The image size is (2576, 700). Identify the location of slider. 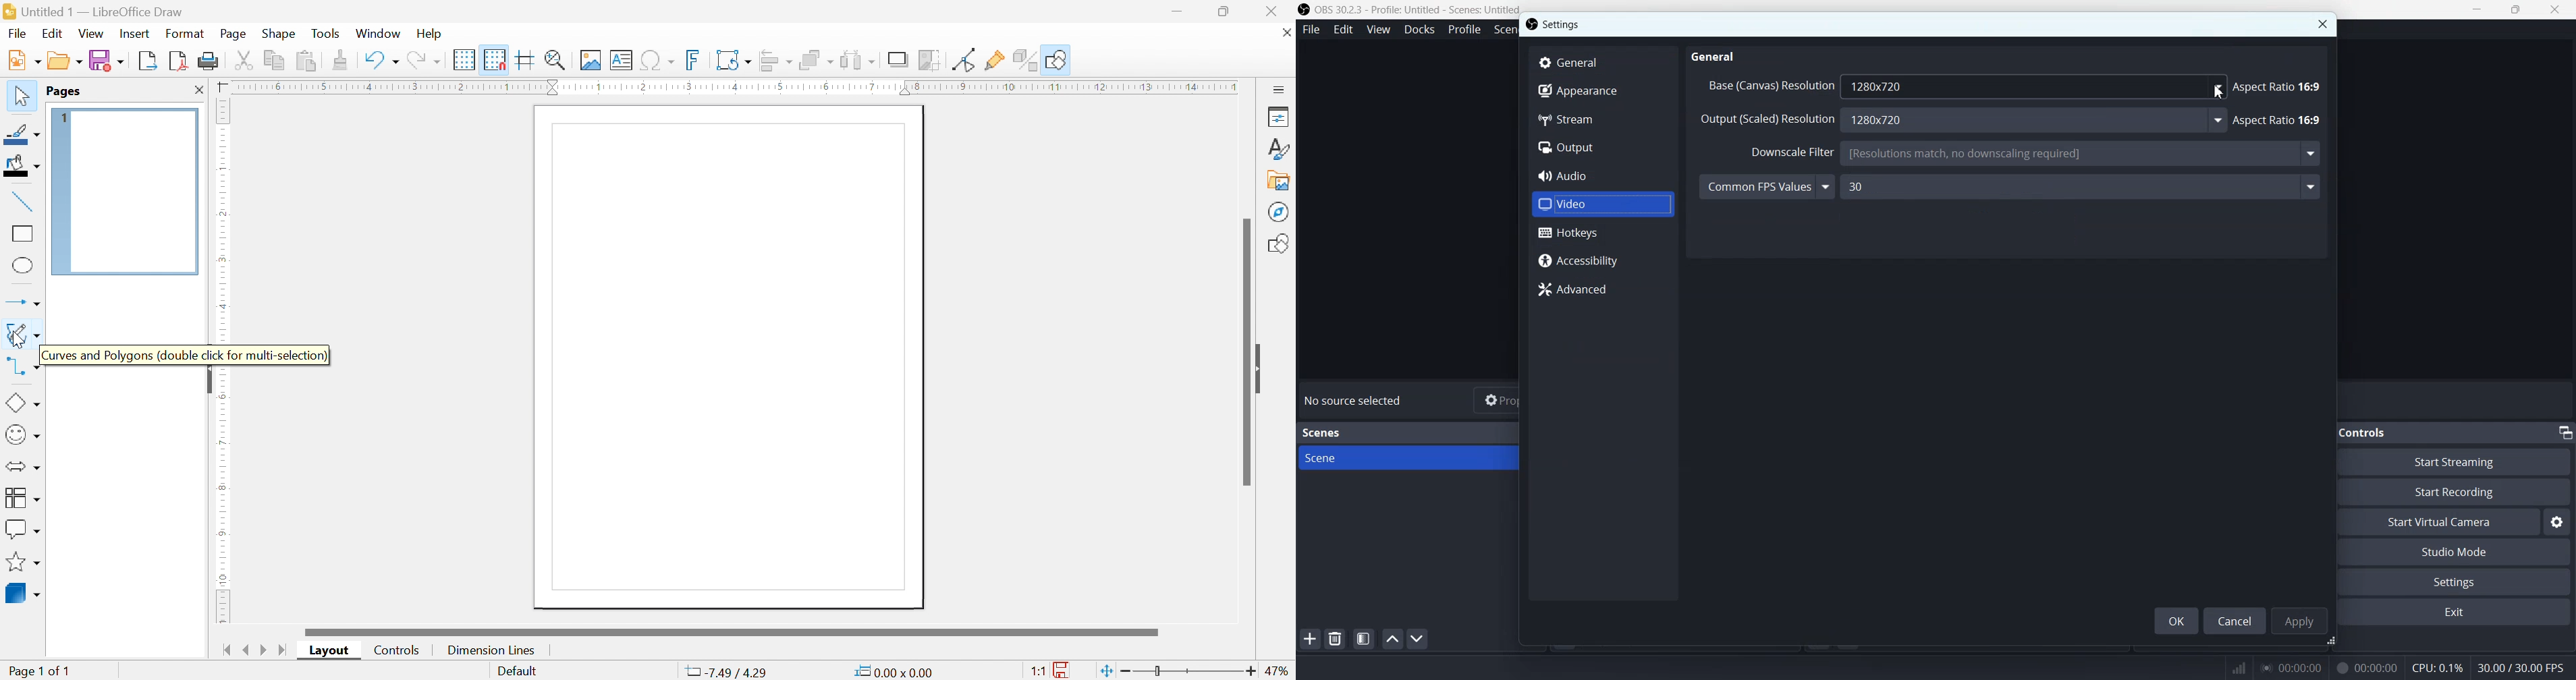
(1191, 672).